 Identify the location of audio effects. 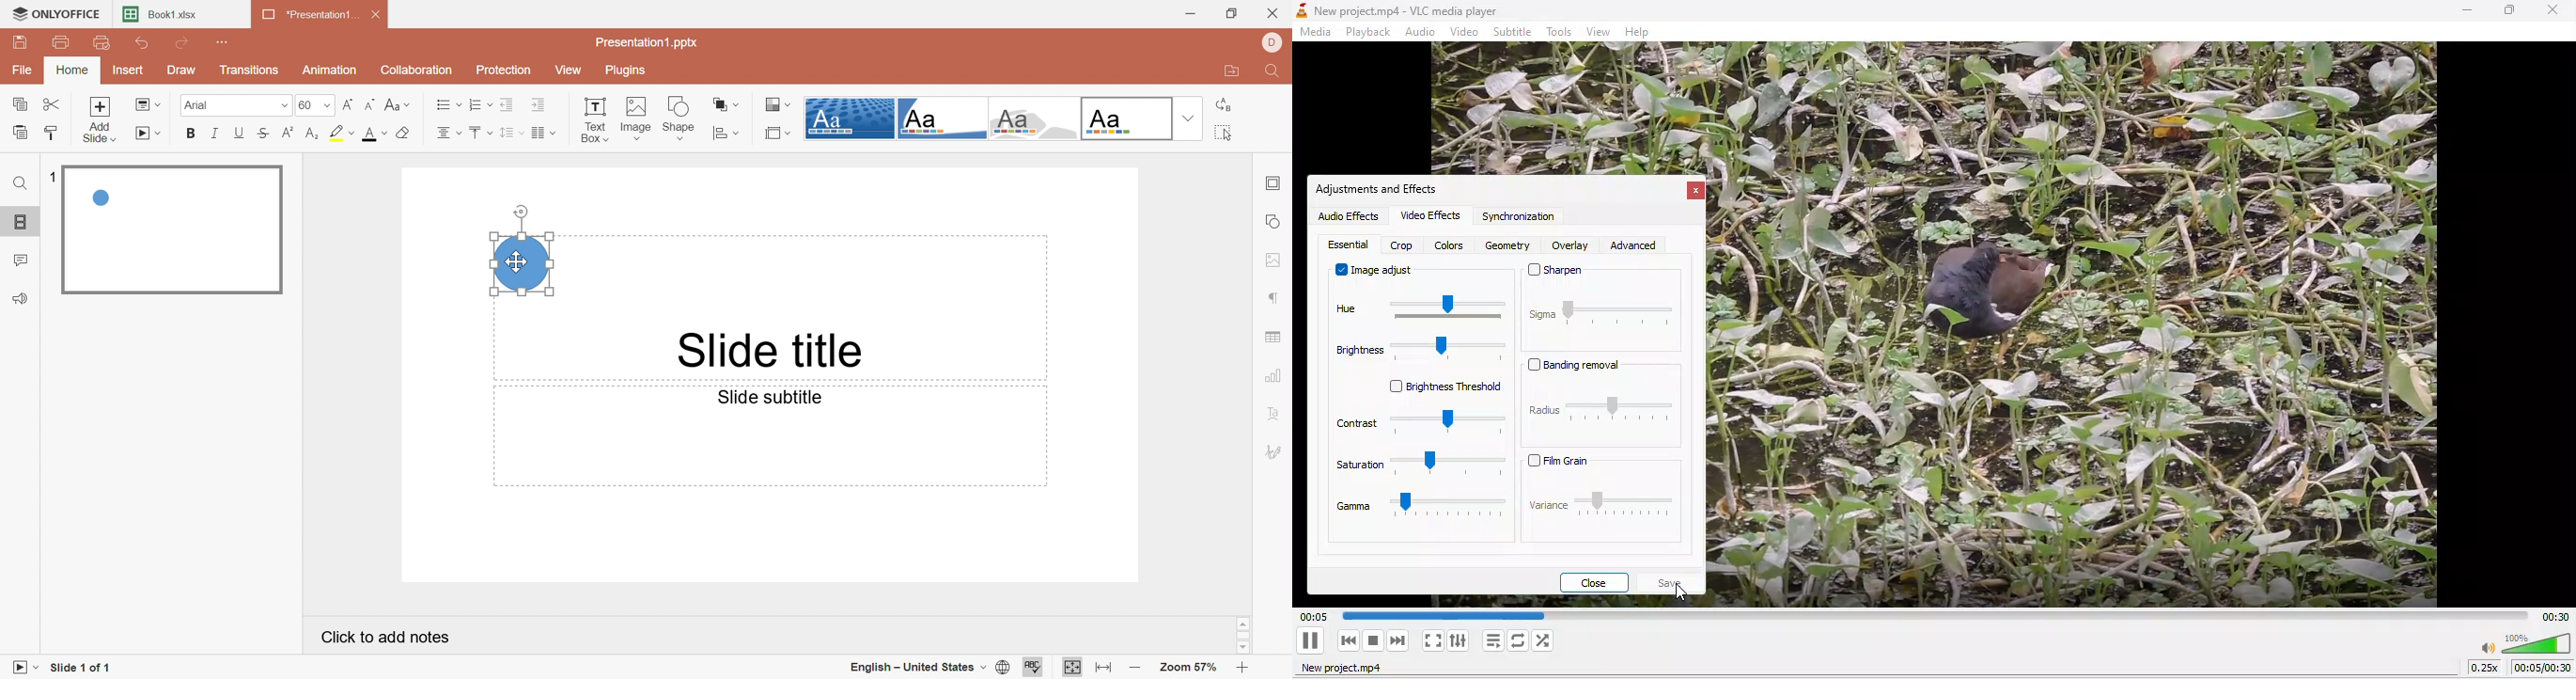
(1348, 217).